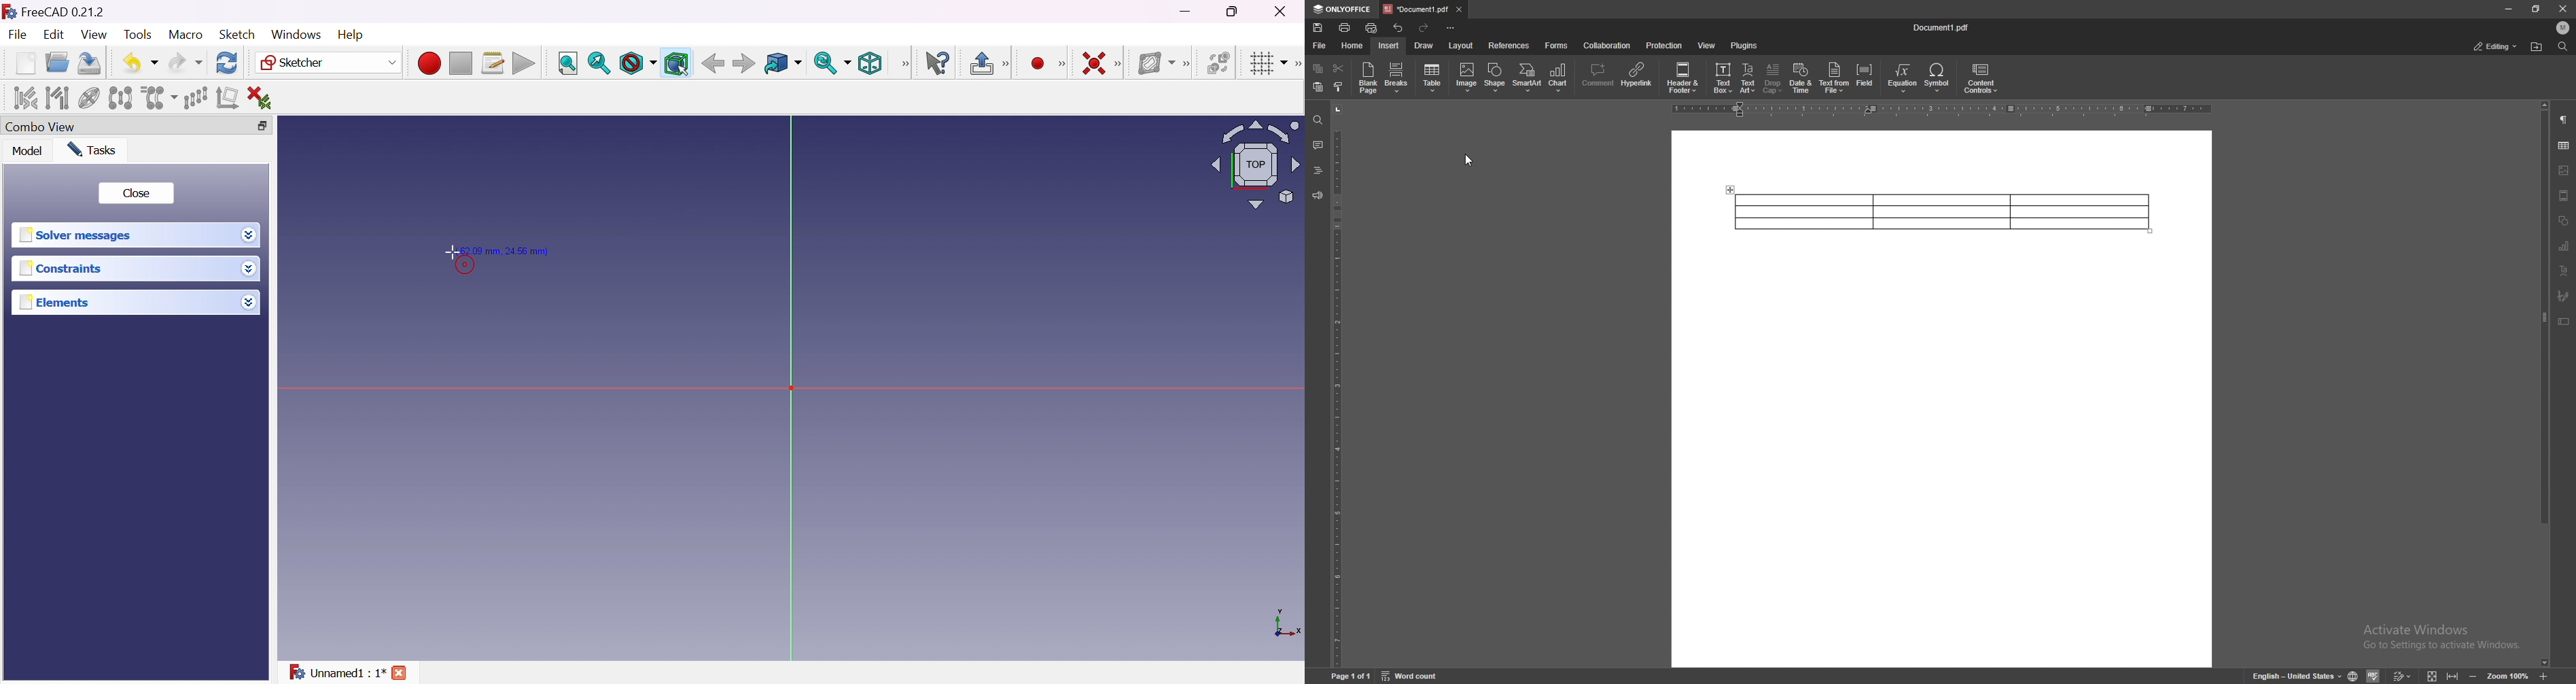 This screenshot has width=2576, height=700. I want to click on text box, so click(2565, 322).